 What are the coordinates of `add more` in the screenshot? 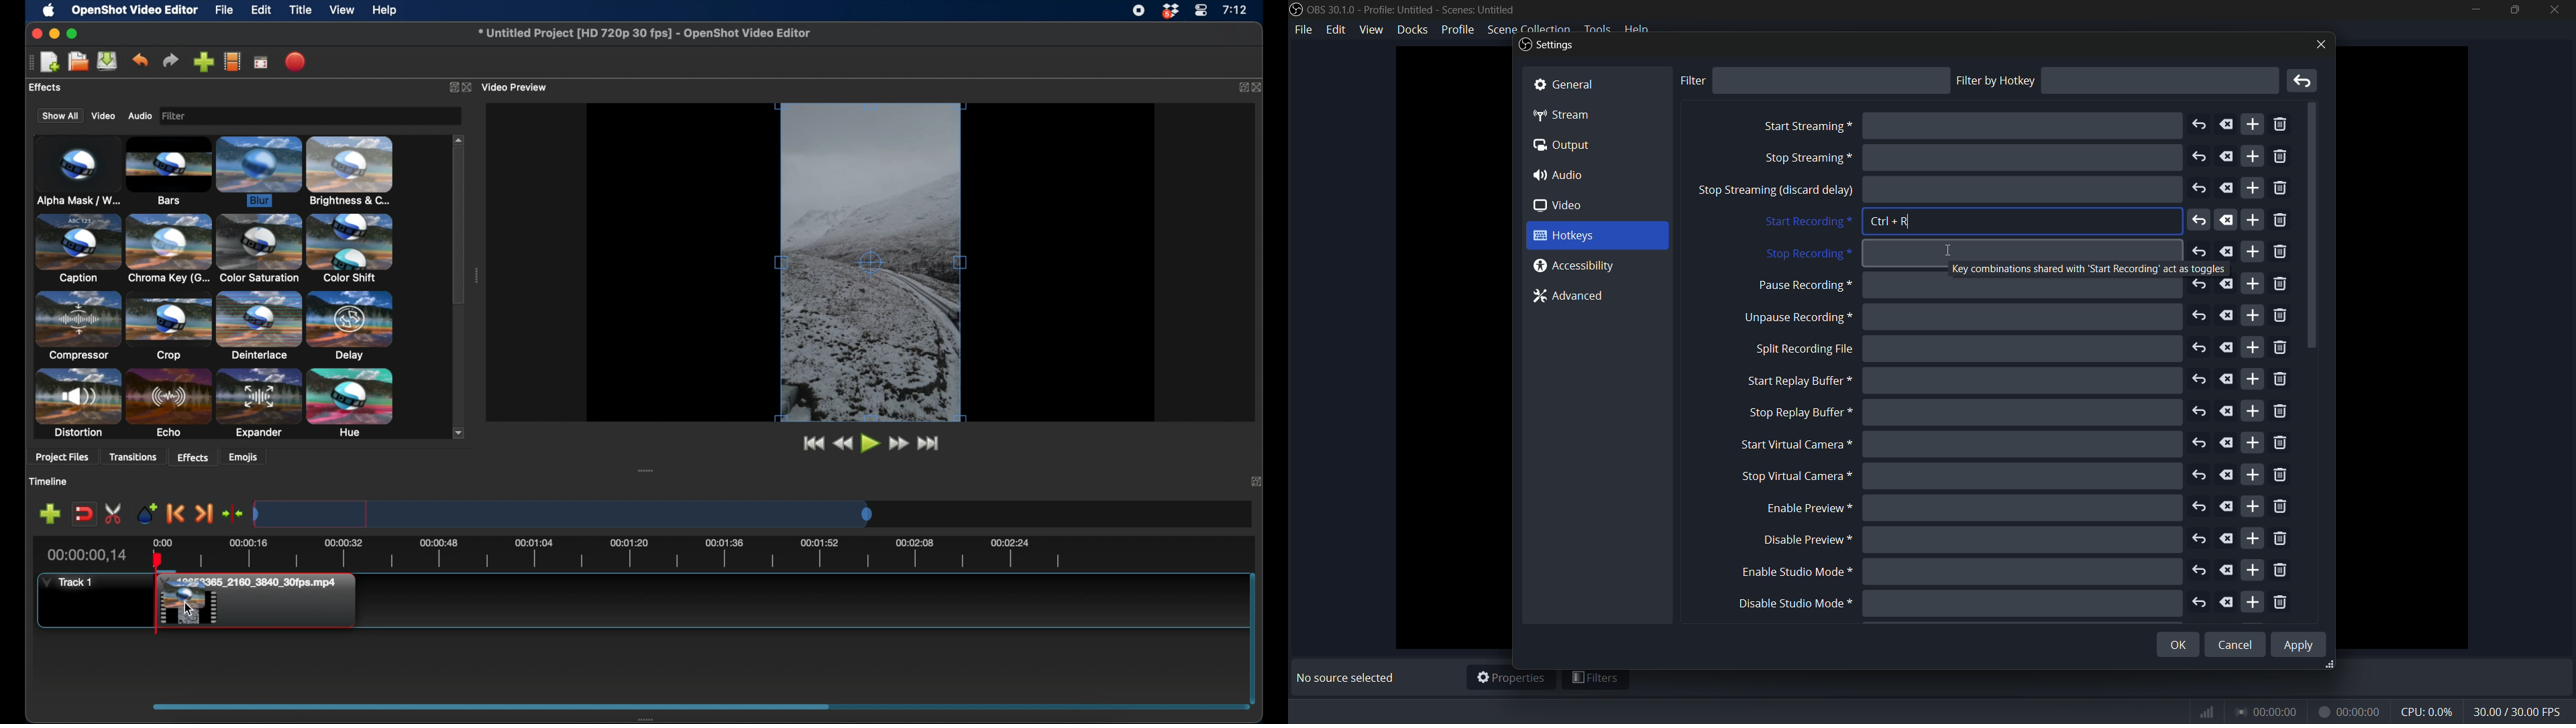 It's located at (2251, 251).